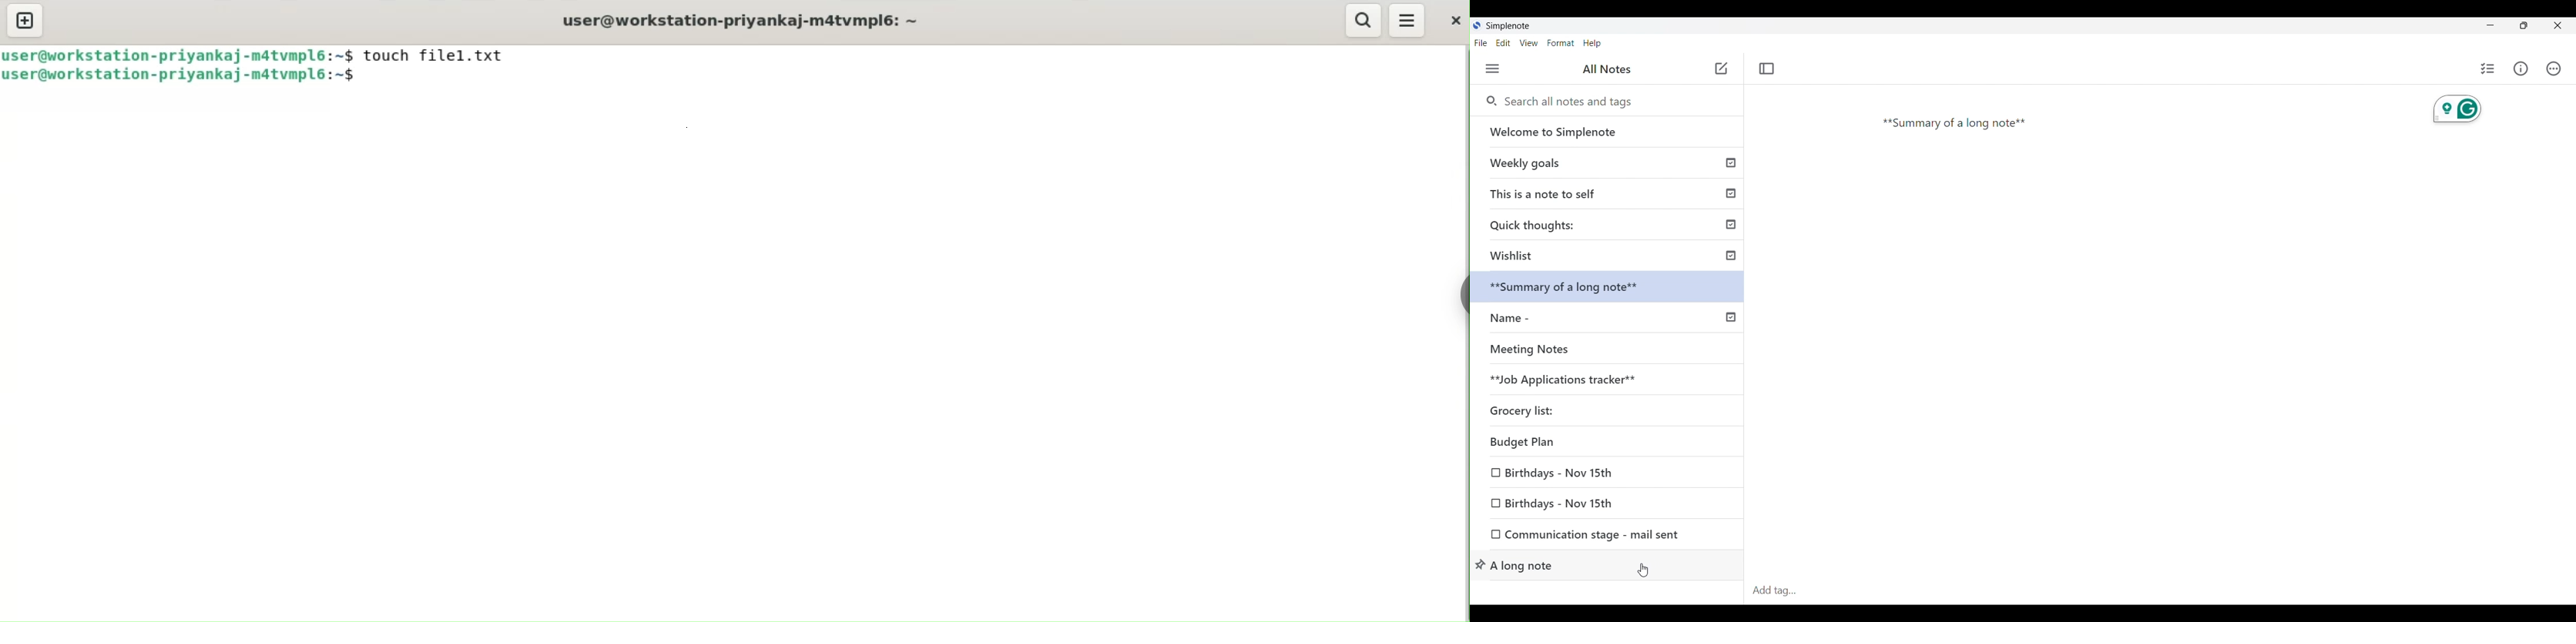 The image size is (2576, 644). What do you see at coordinates (1503, 43) in the screenshot?
I see `Edit` at bounding box center [1503, 43].